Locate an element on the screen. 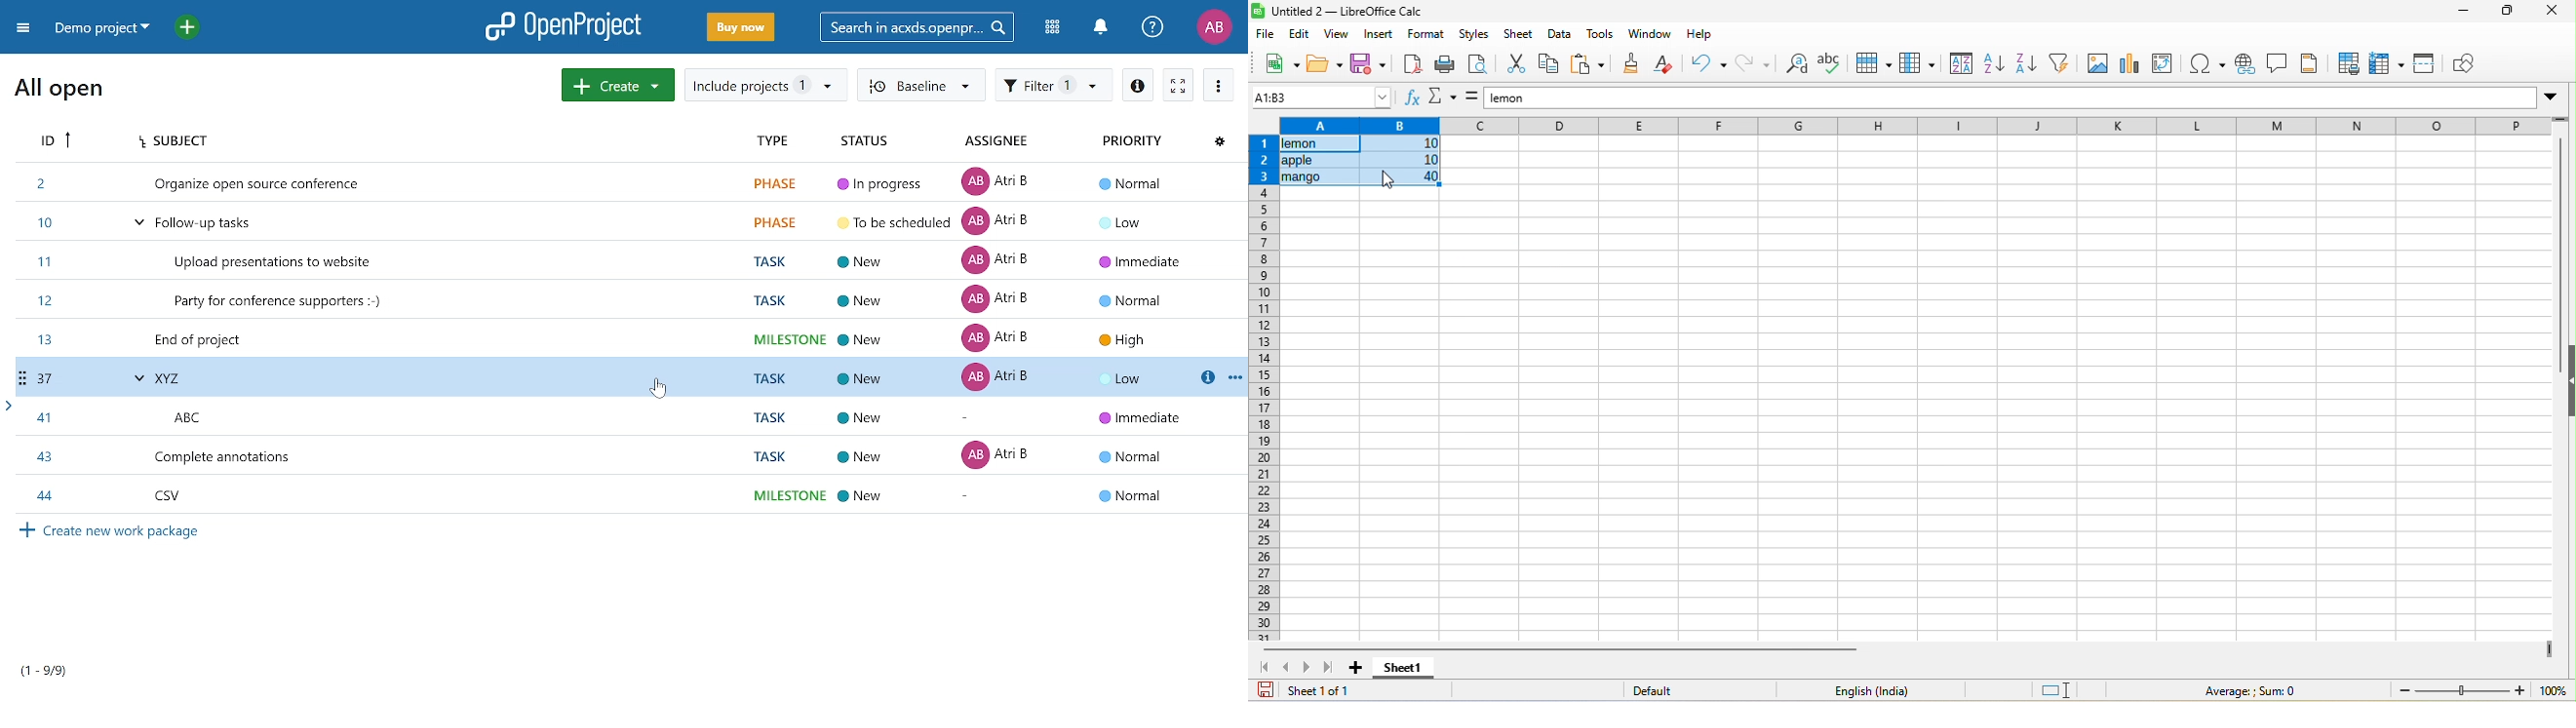 This screenshot has width=2576, height=728. More actions is located at coordinates (1219, 87).